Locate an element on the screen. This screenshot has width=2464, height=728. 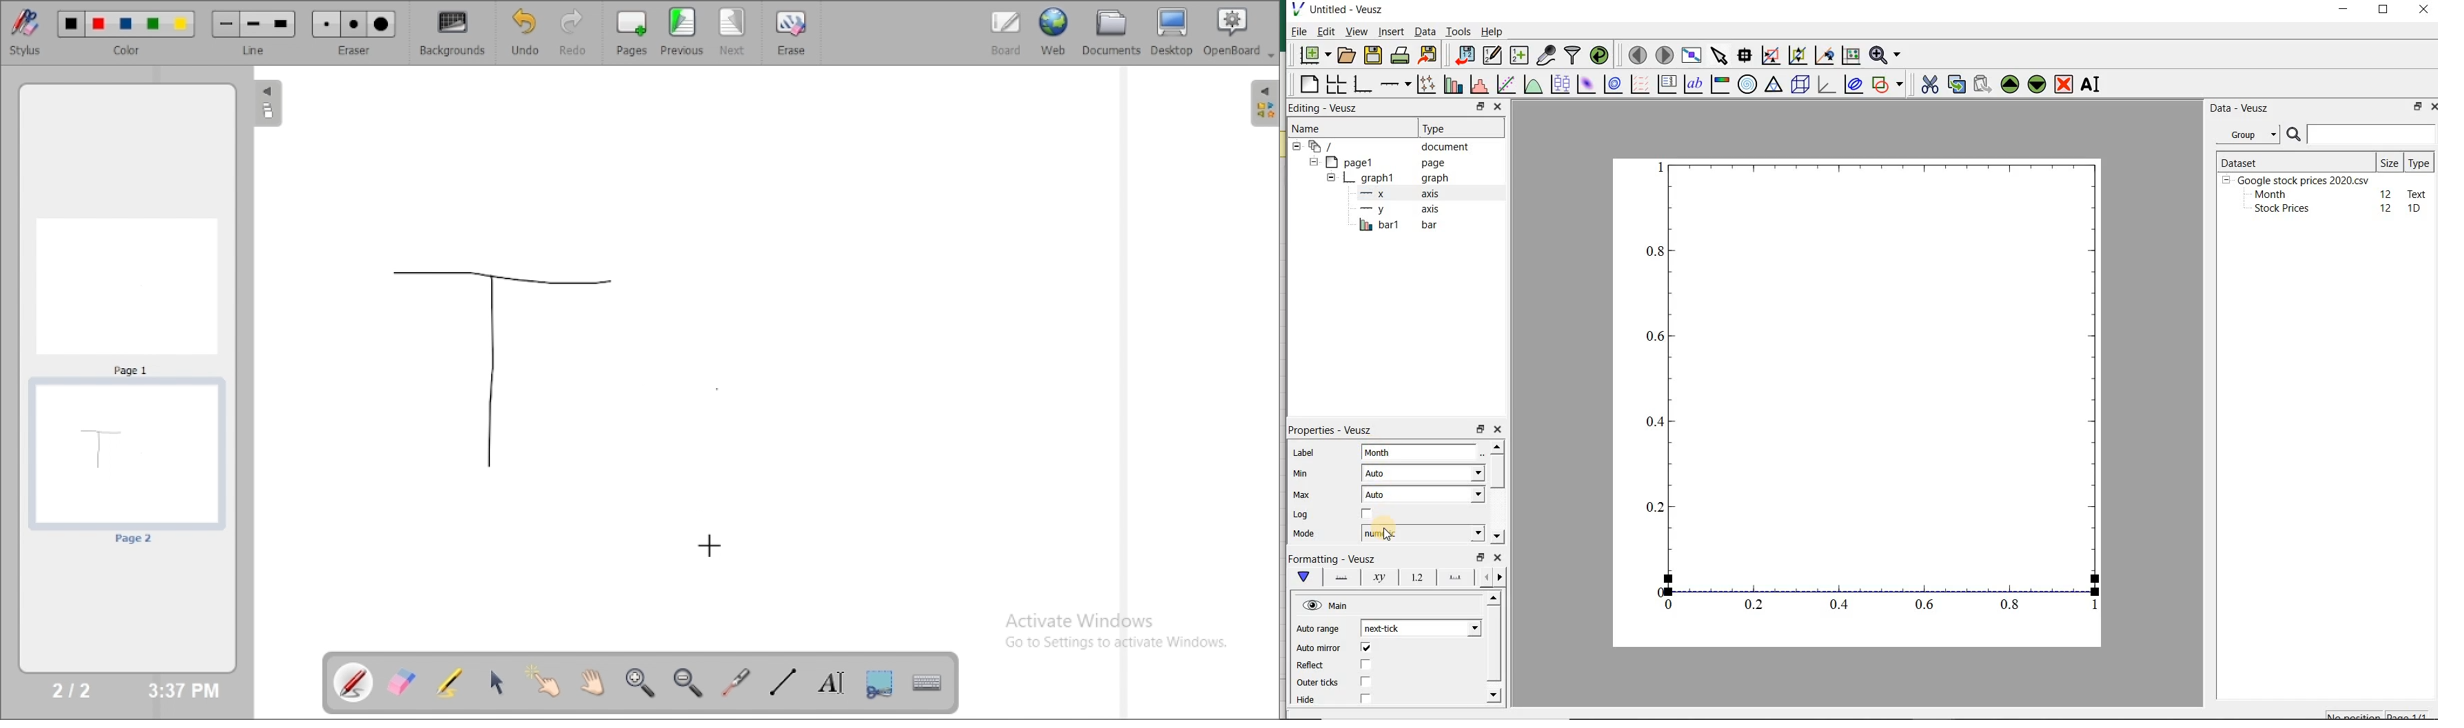
plot covariance ellipses is located at coordinates (1854, 85).